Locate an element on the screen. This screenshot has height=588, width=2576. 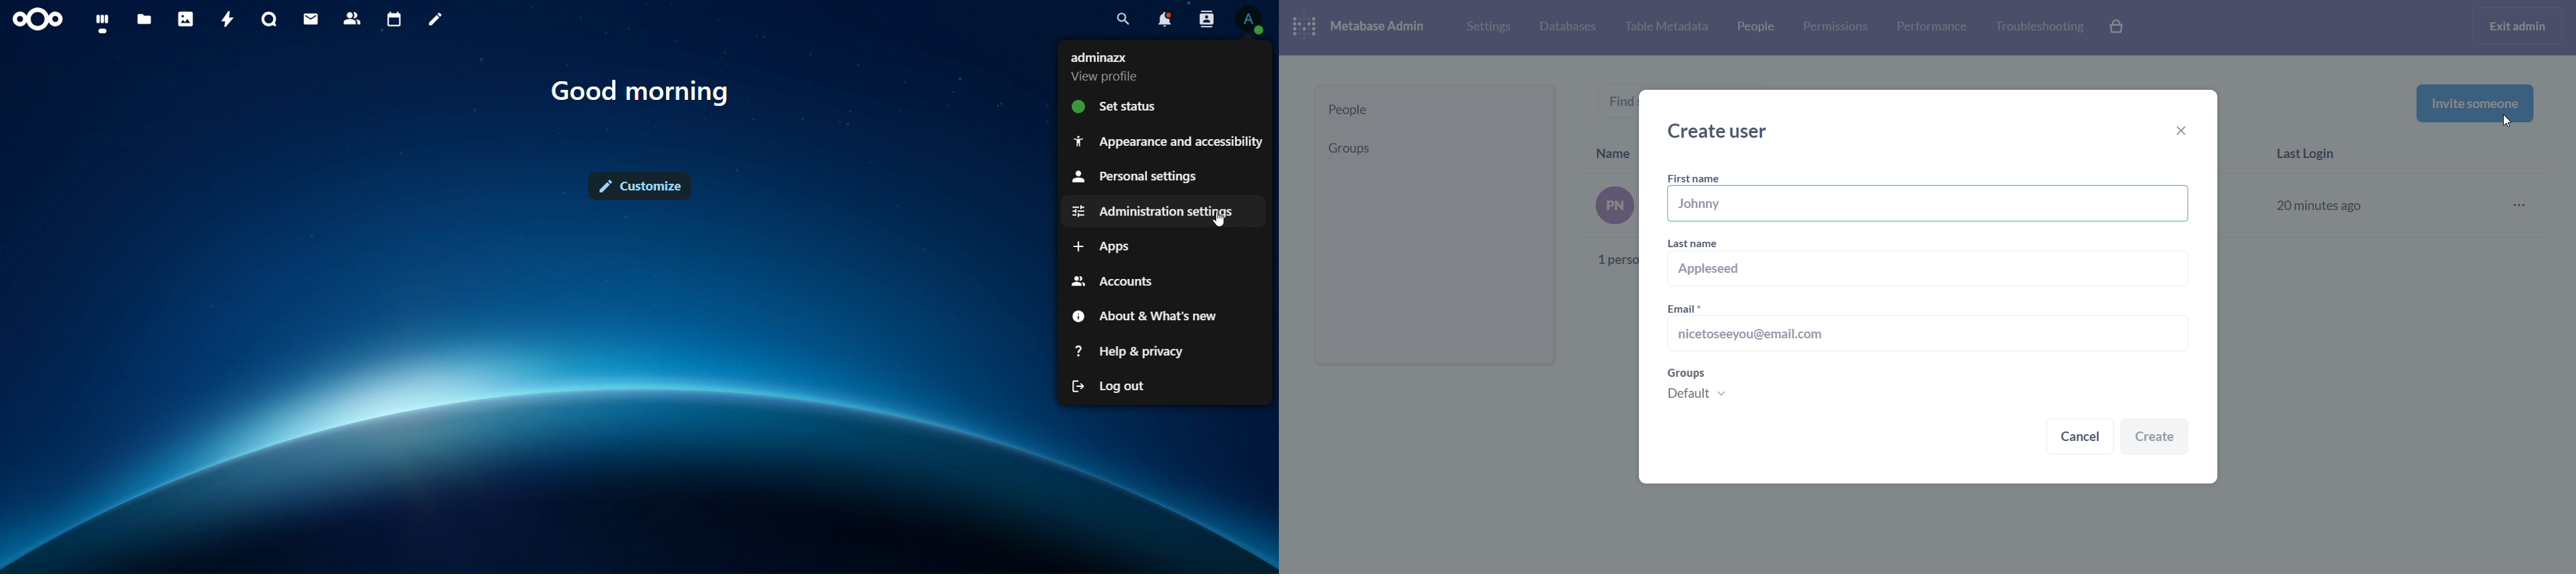
cancel is located at coordinates (2080, 438).